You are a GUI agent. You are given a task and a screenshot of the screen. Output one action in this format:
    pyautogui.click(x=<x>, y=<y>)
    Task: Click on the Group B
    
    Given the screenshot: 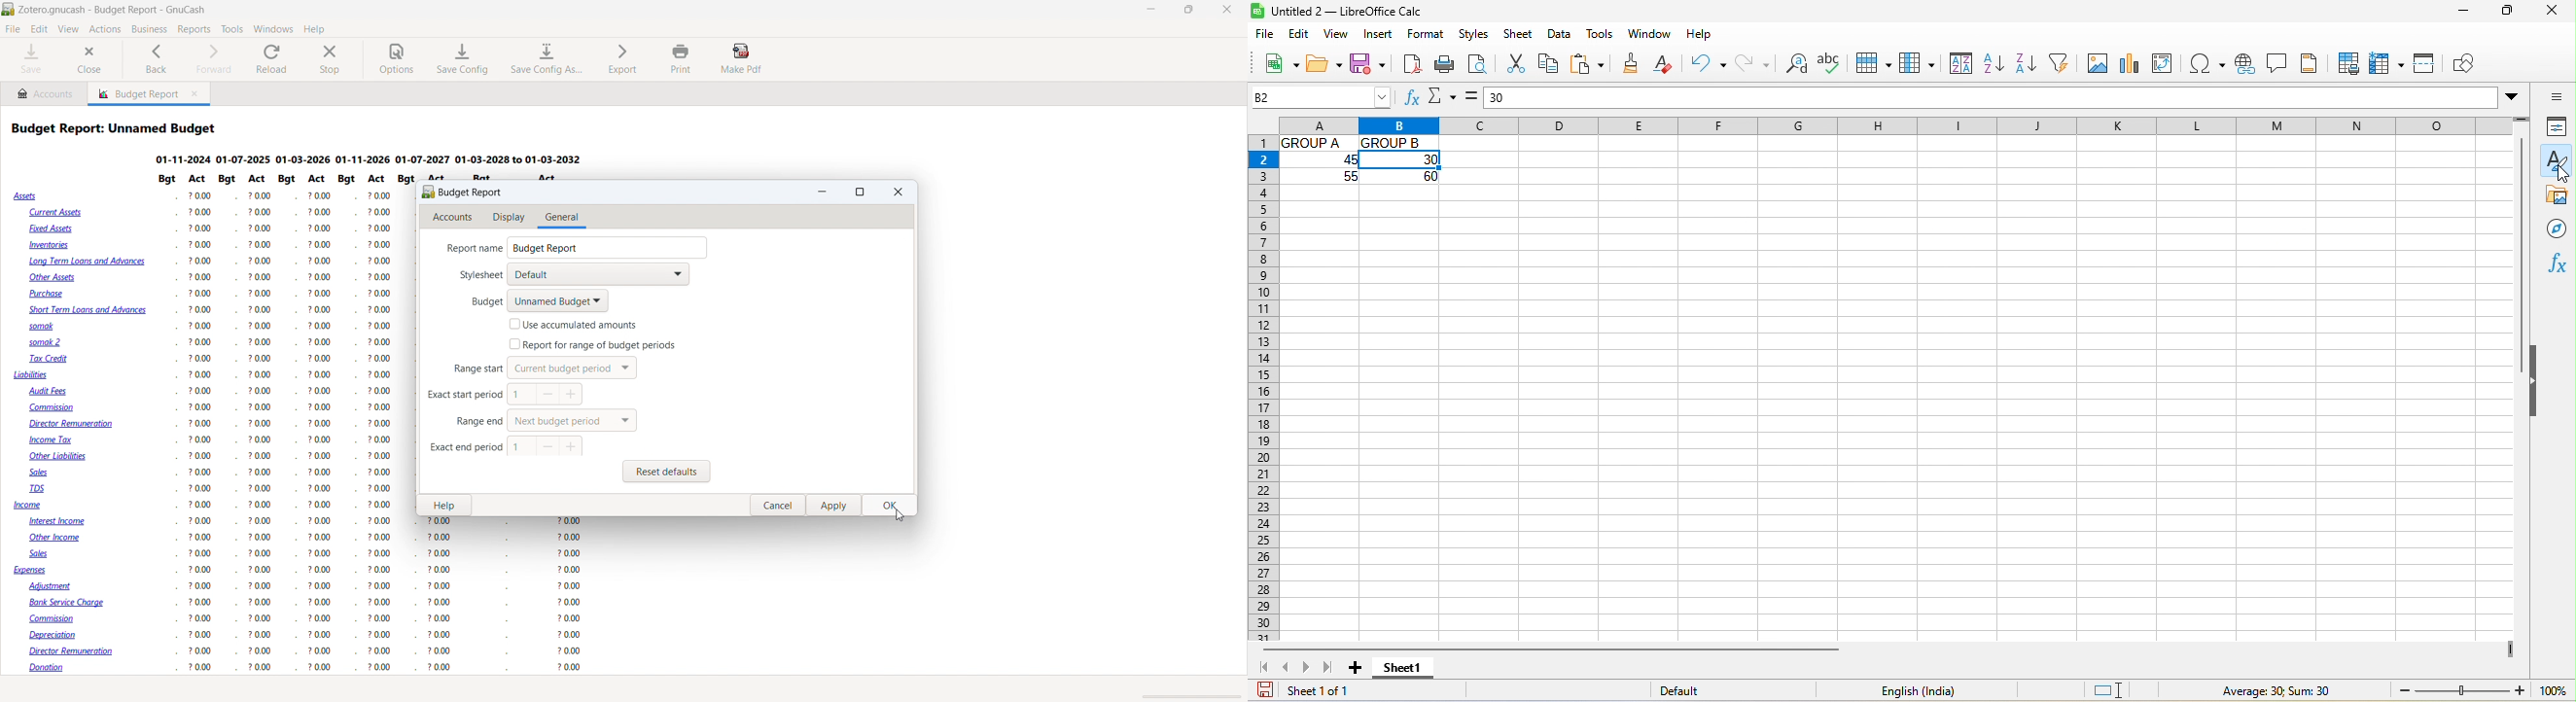 What is the action you would take?
    pyautogui.click(x=1398, y=142)
    